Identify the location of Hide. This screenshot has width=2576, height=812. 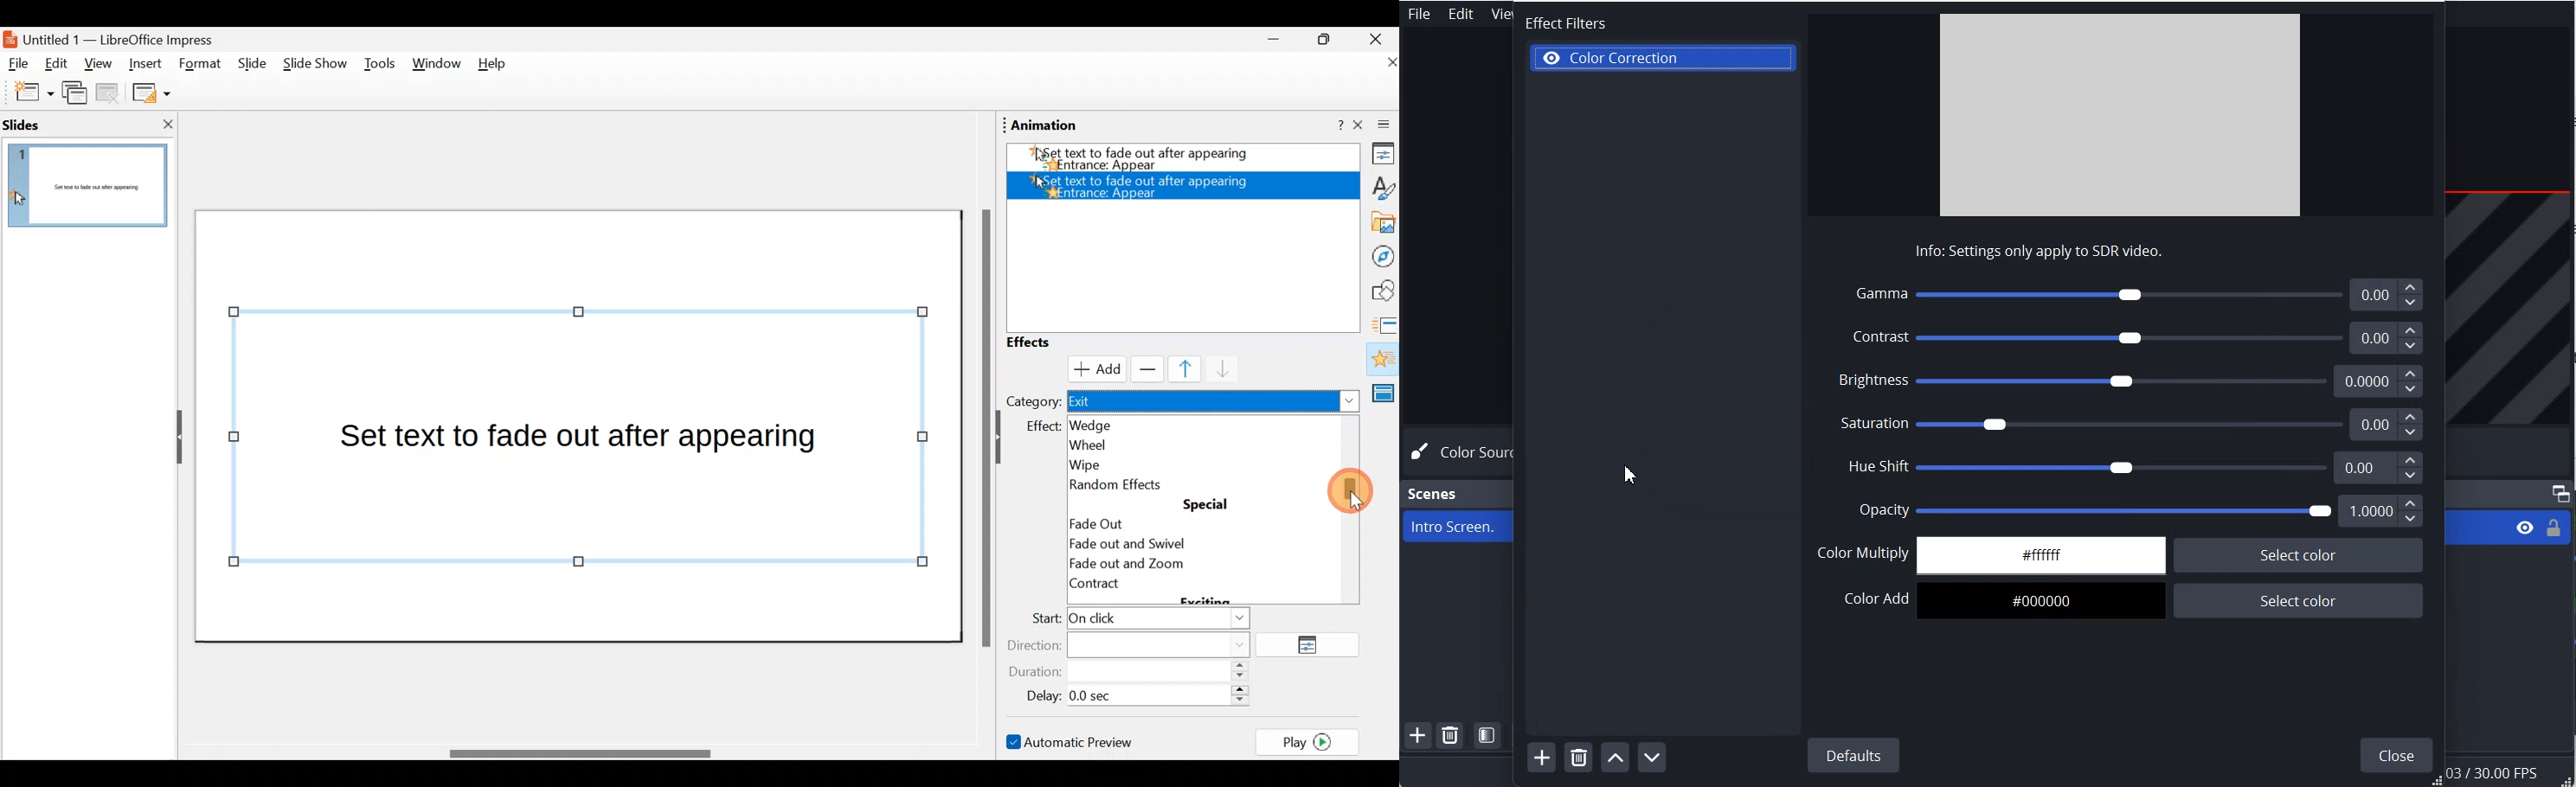
(174, 438).